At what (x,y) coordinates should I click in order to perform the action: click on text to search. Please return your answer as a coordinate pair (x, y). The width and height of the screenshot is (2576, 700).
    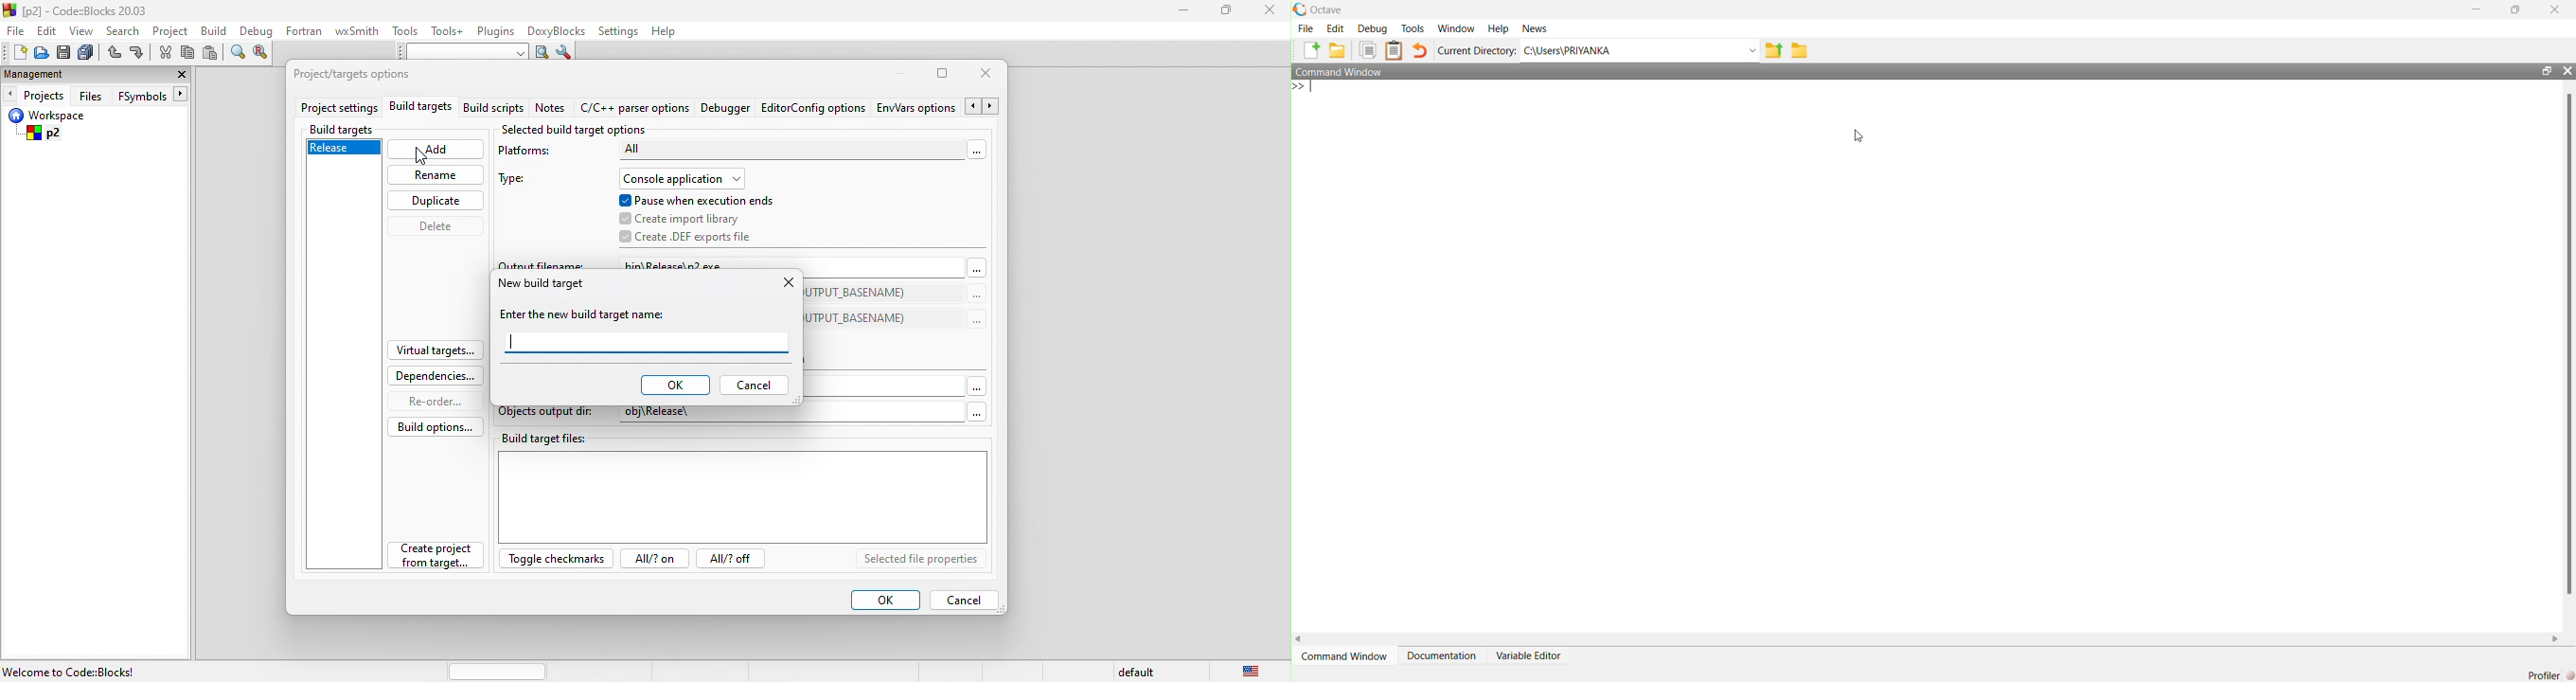
    Looking at the image, I should click on (457, 52).